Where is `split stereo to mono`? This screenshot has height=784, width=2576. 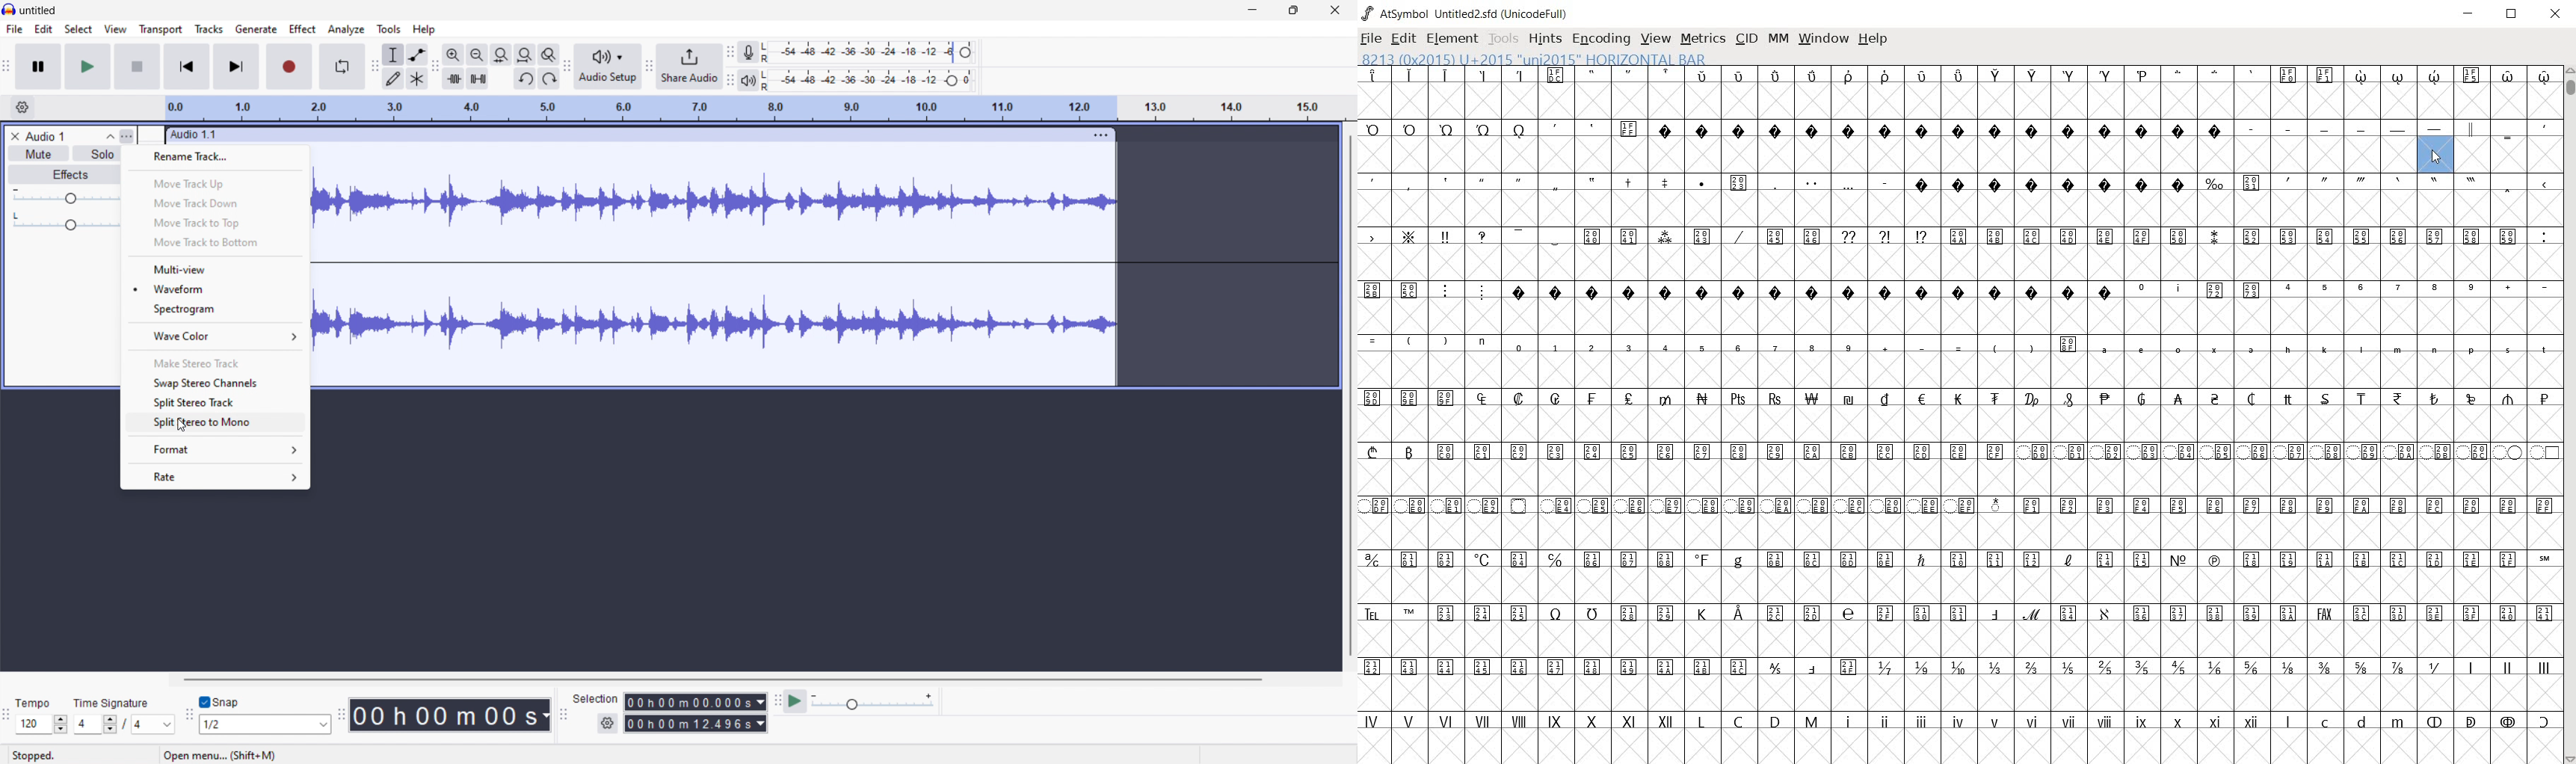
split stereo to mono is located at coordinates (215, 422).